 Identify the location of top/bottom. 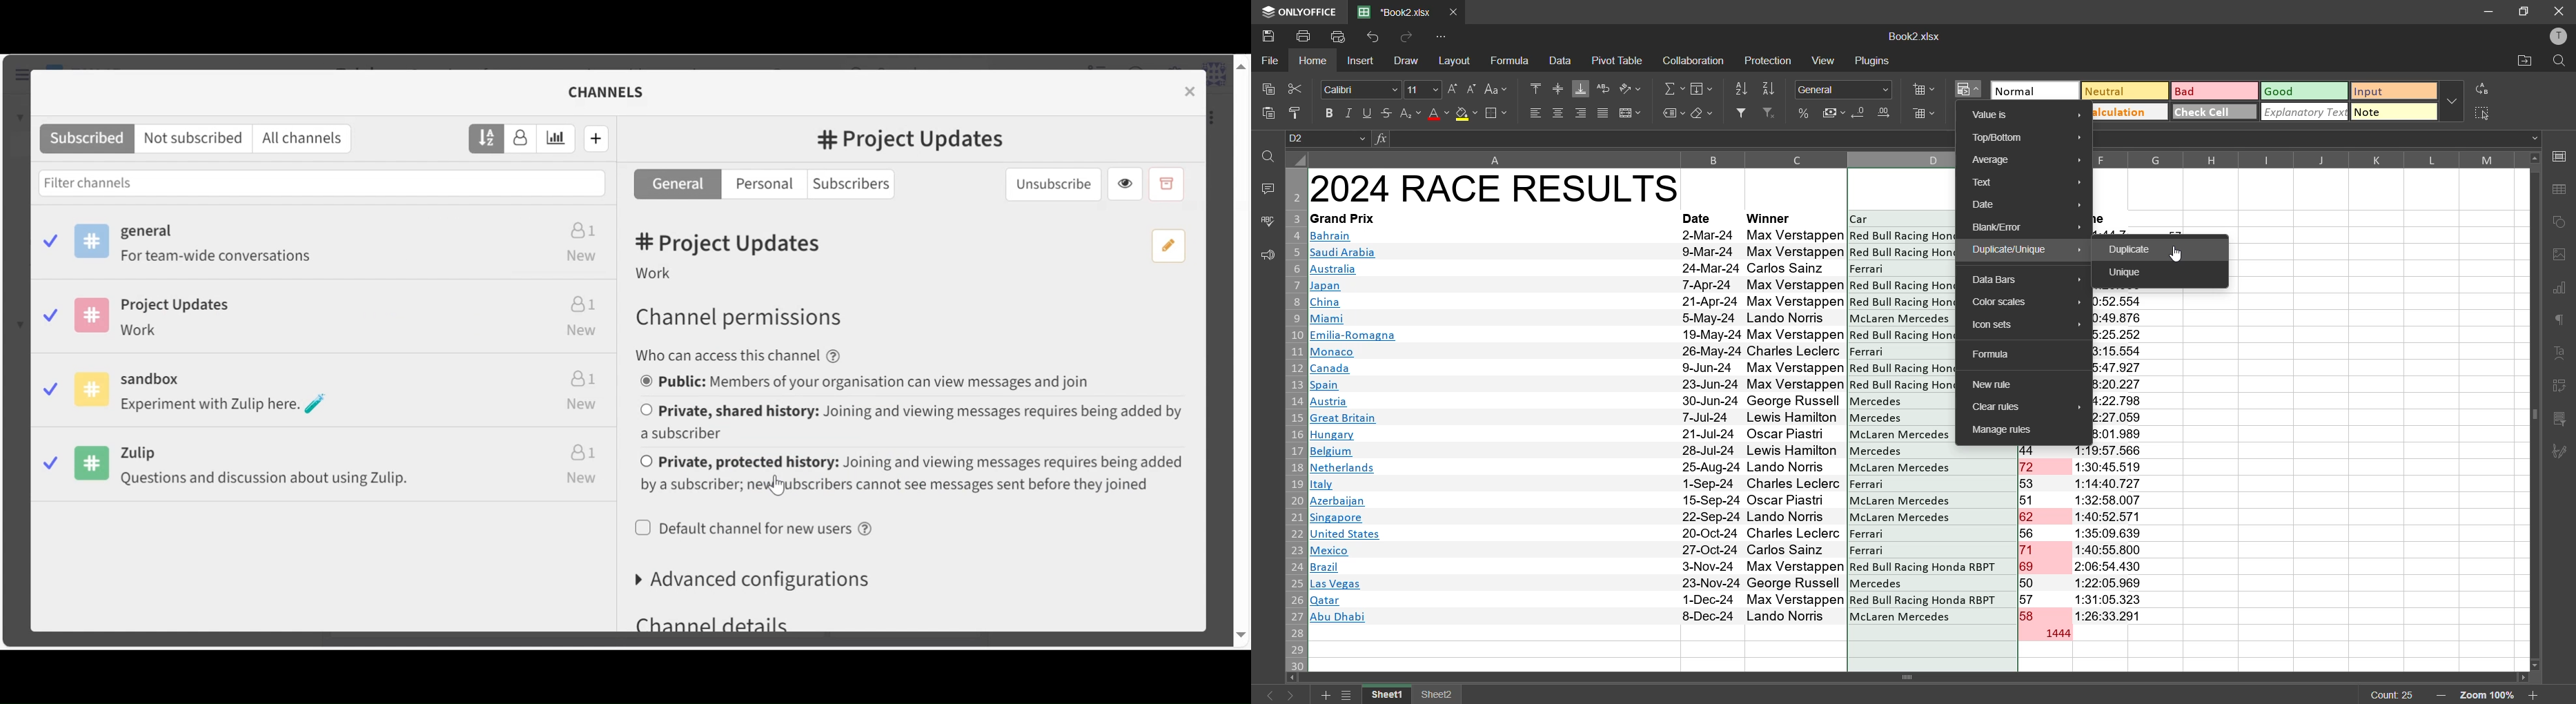
(2028, 139).